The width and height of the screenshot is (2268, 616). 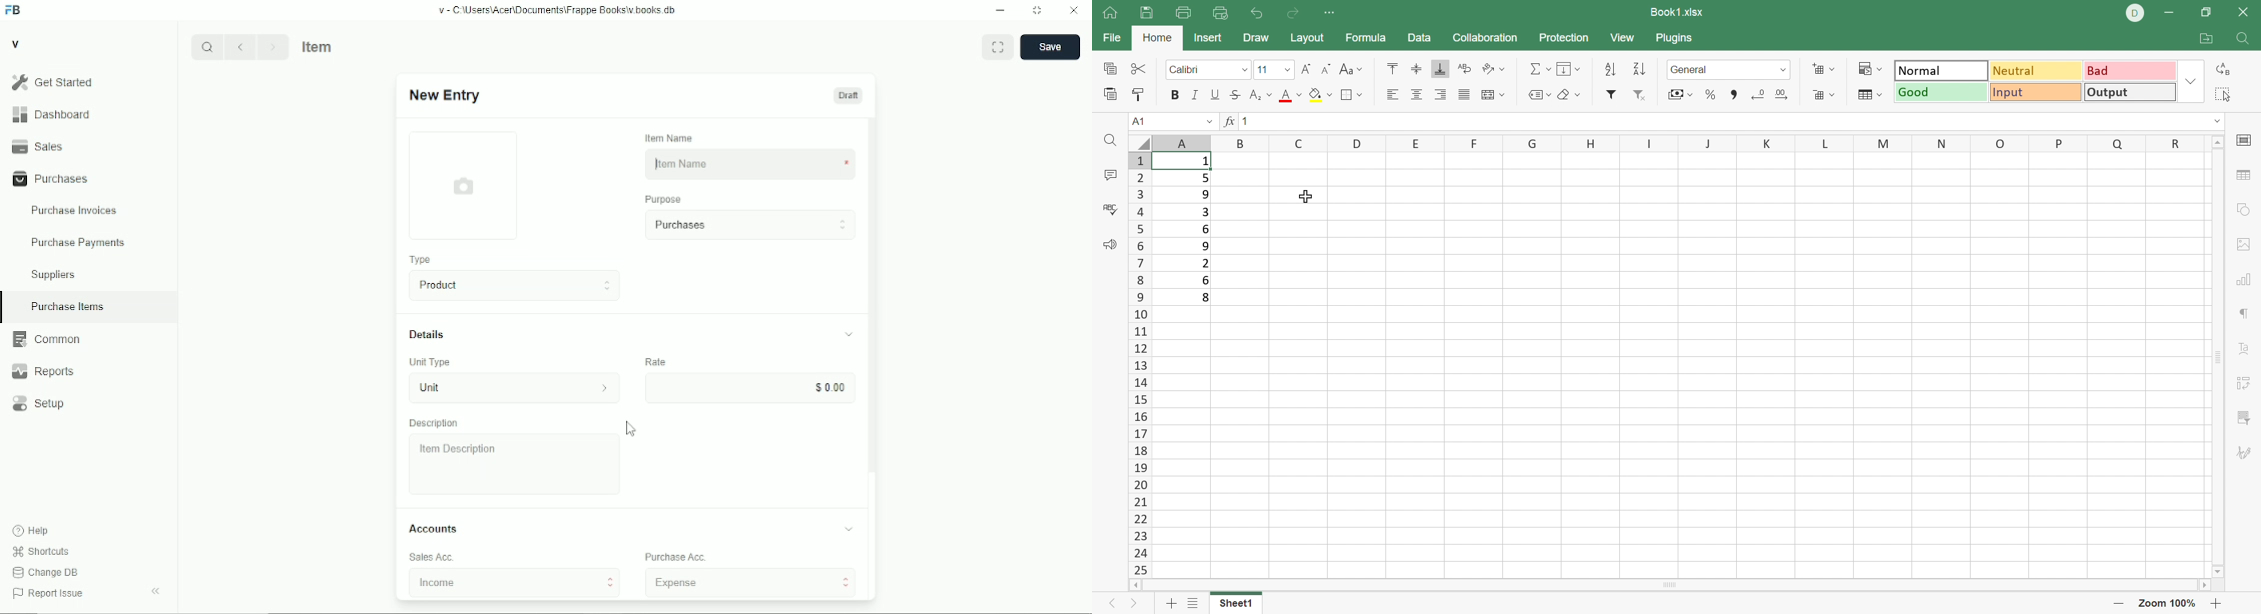 What do you see at coordinates (849, 95) in the screenshot?
I see `draft` at bounding box center [849, 95].